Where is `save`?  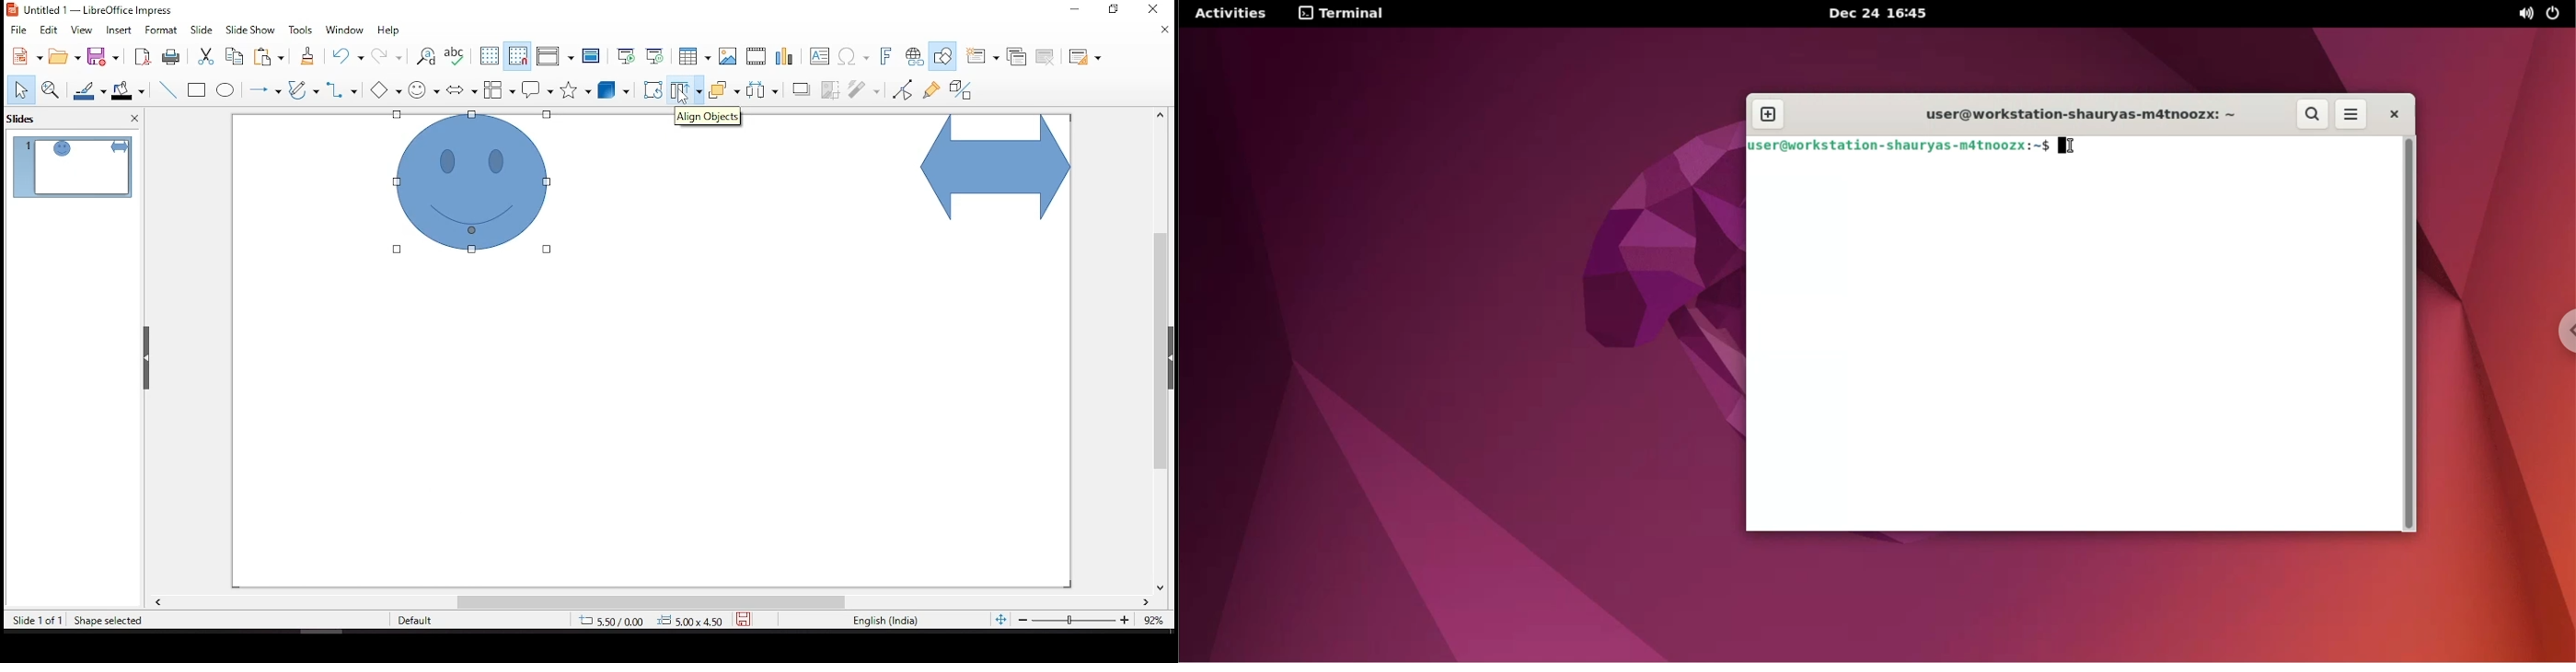
save is located at coordinates (106, 57).